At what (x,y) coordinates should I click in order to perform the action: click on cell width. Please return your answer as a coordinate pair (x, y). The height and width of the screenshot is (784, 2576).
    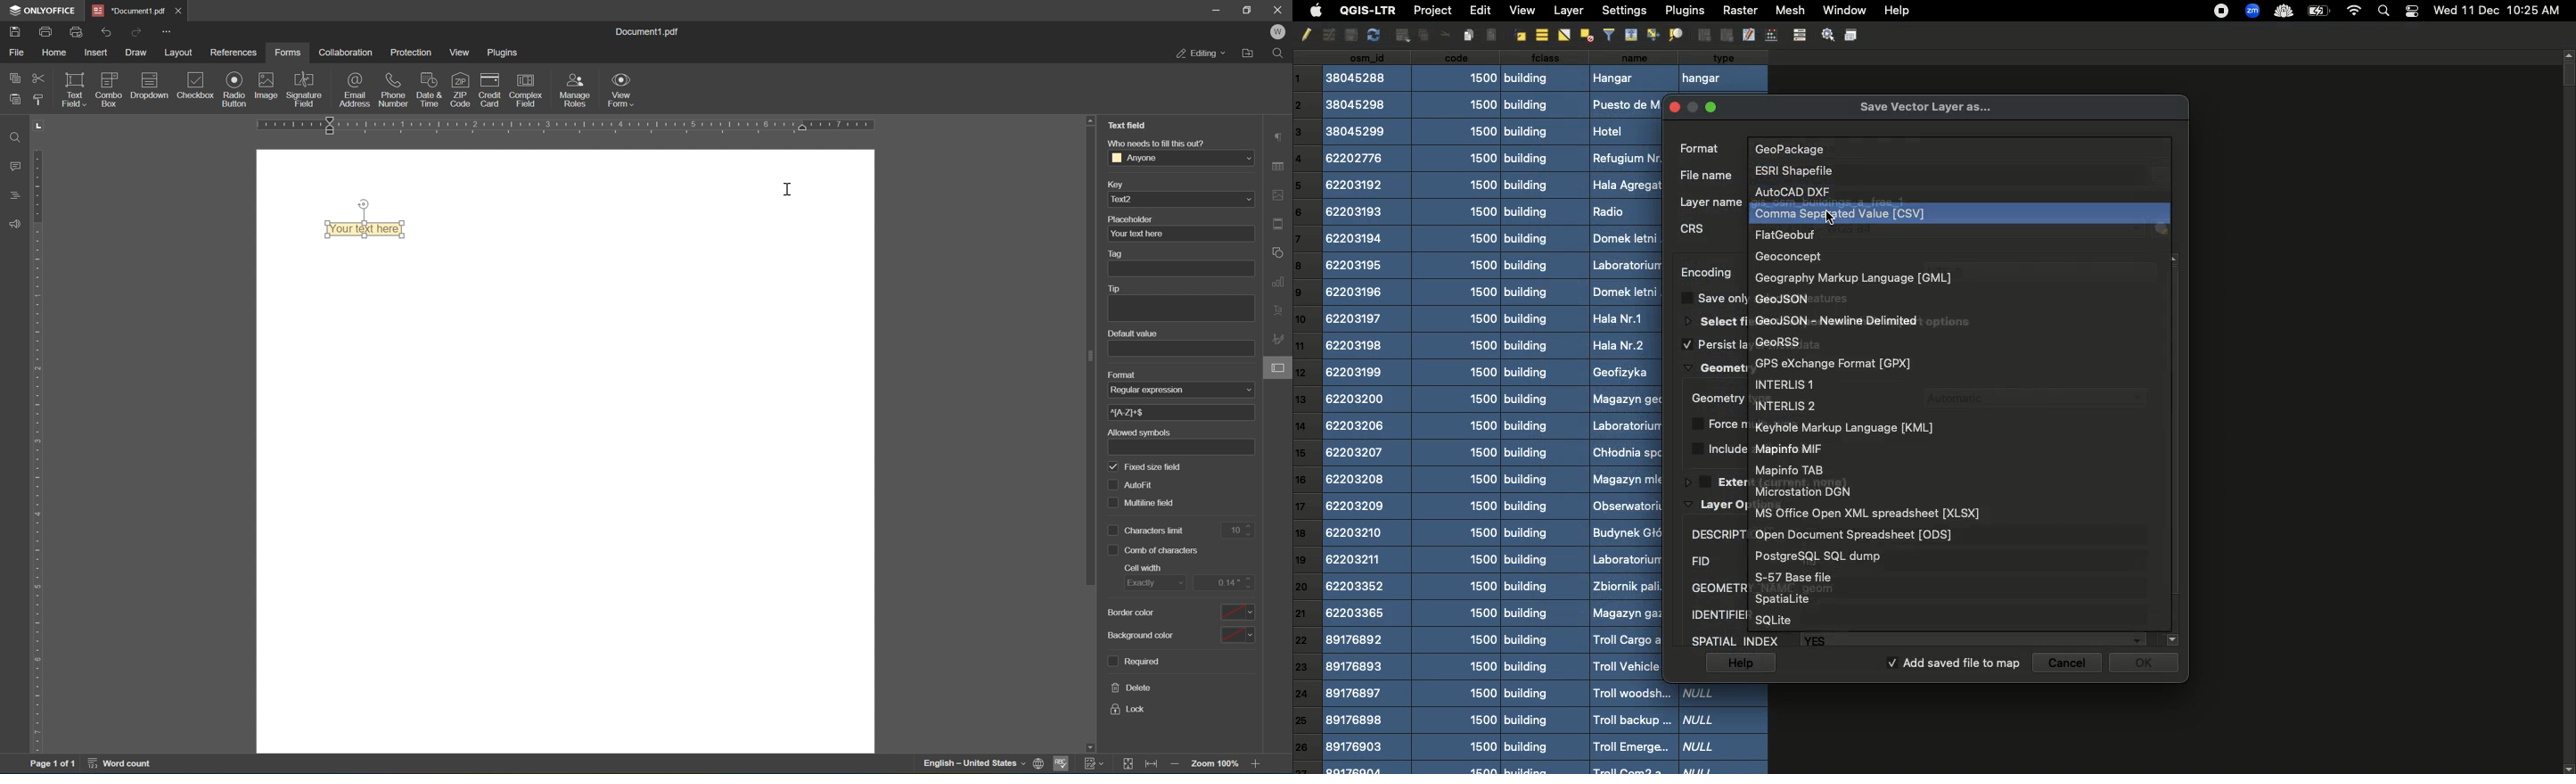
    Looking at the image, I should click on (1143, 568).